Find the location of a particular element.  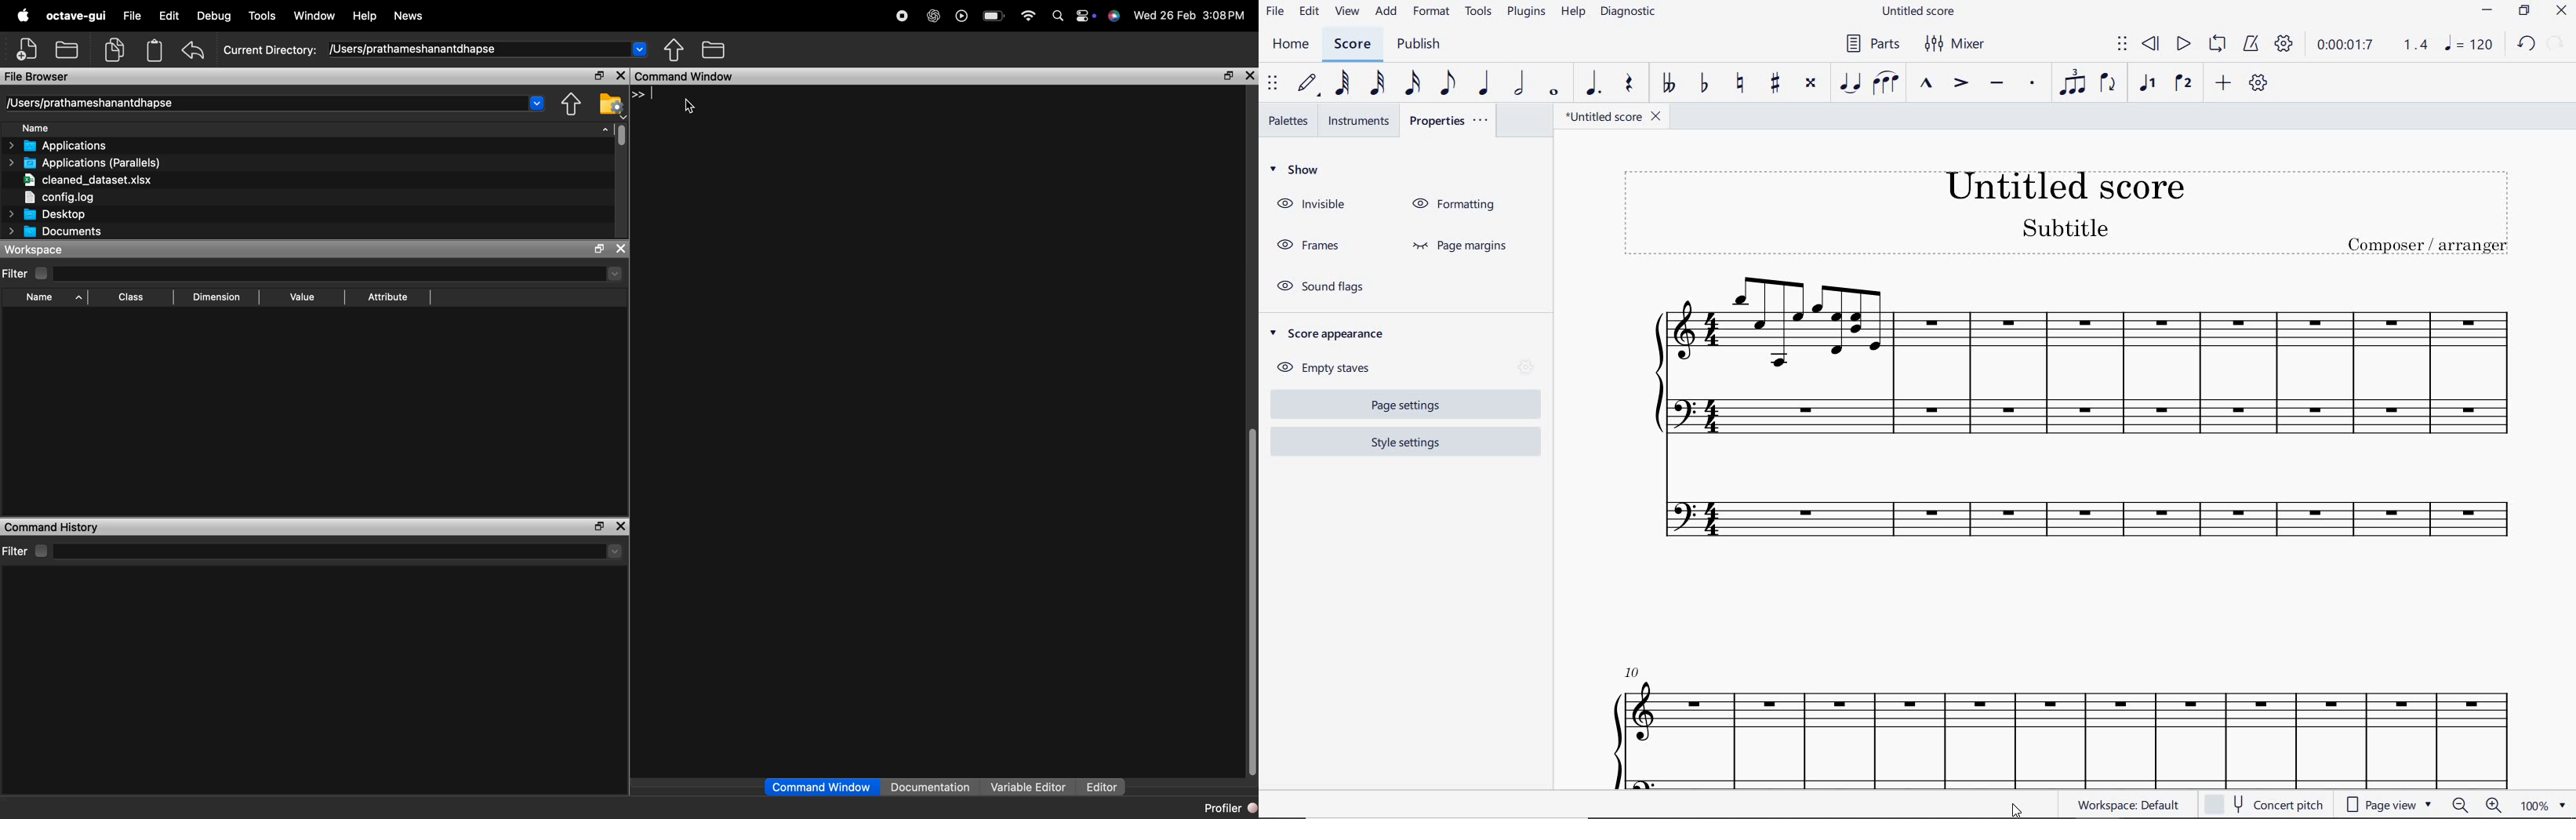

WHOLE NOTE is located at coordinates (1553, 93).